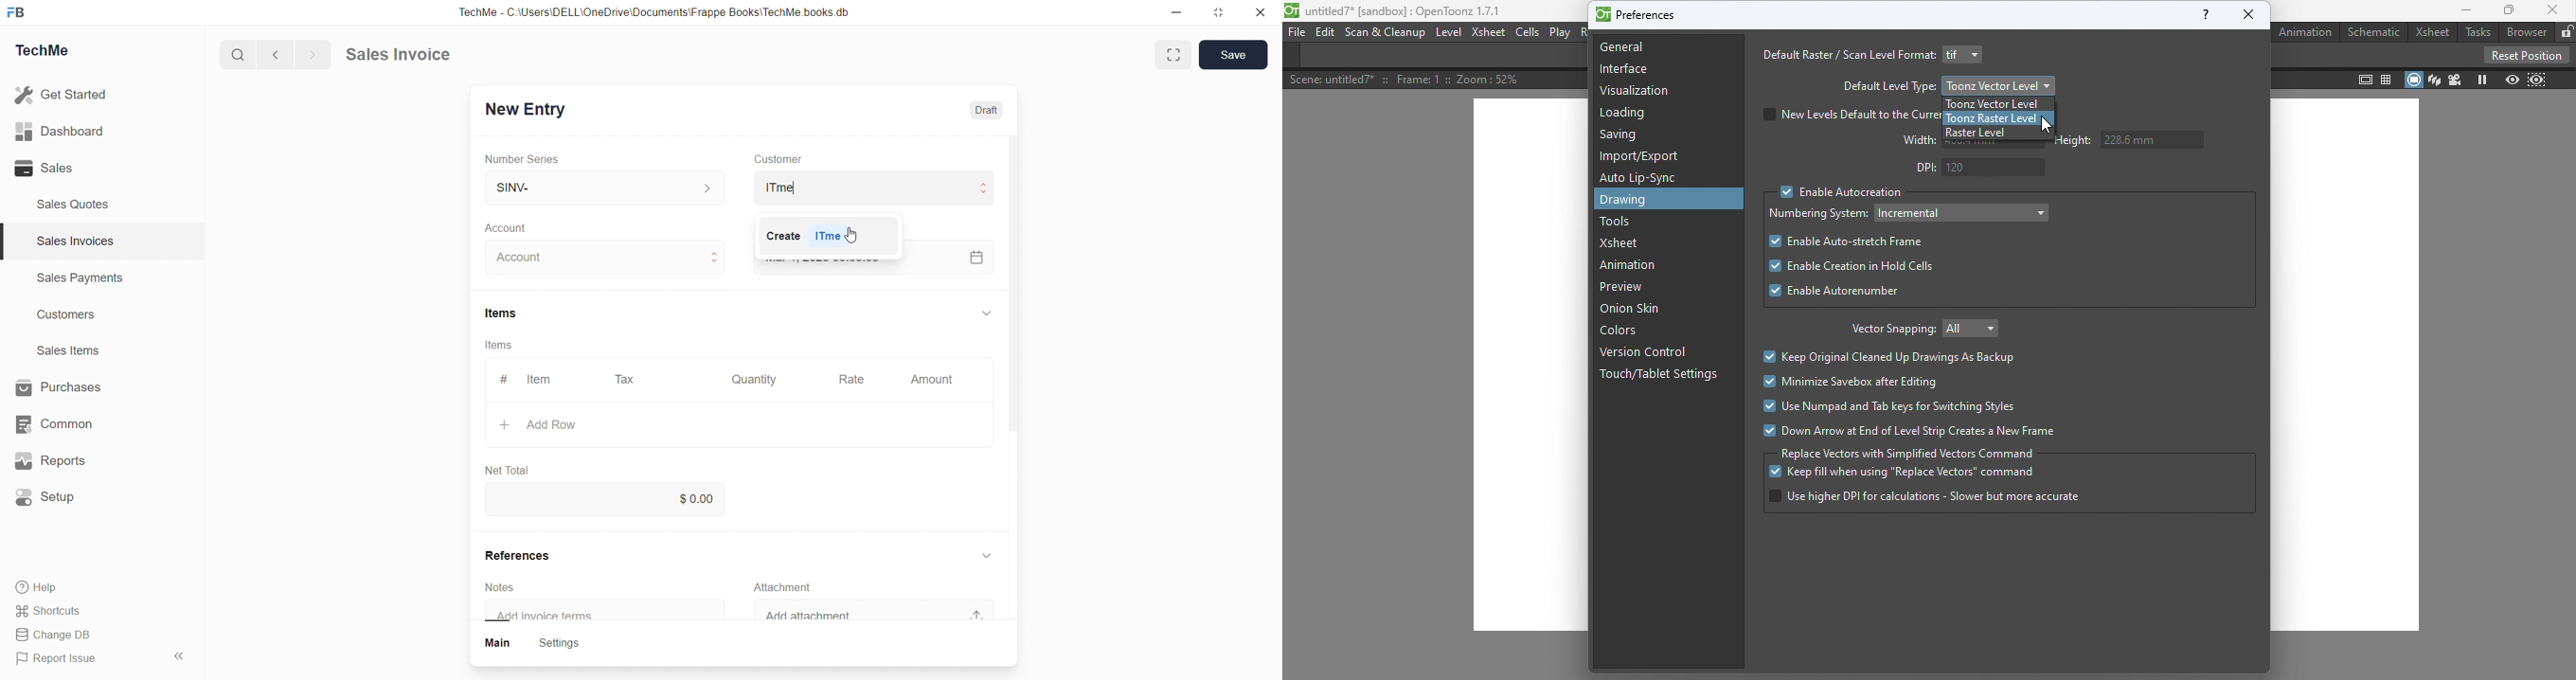 The height and width of the screenshot is (700, 2576). Describe the element at coordinates (530, 107) in the screenshot. I see `New Entry` at that location.